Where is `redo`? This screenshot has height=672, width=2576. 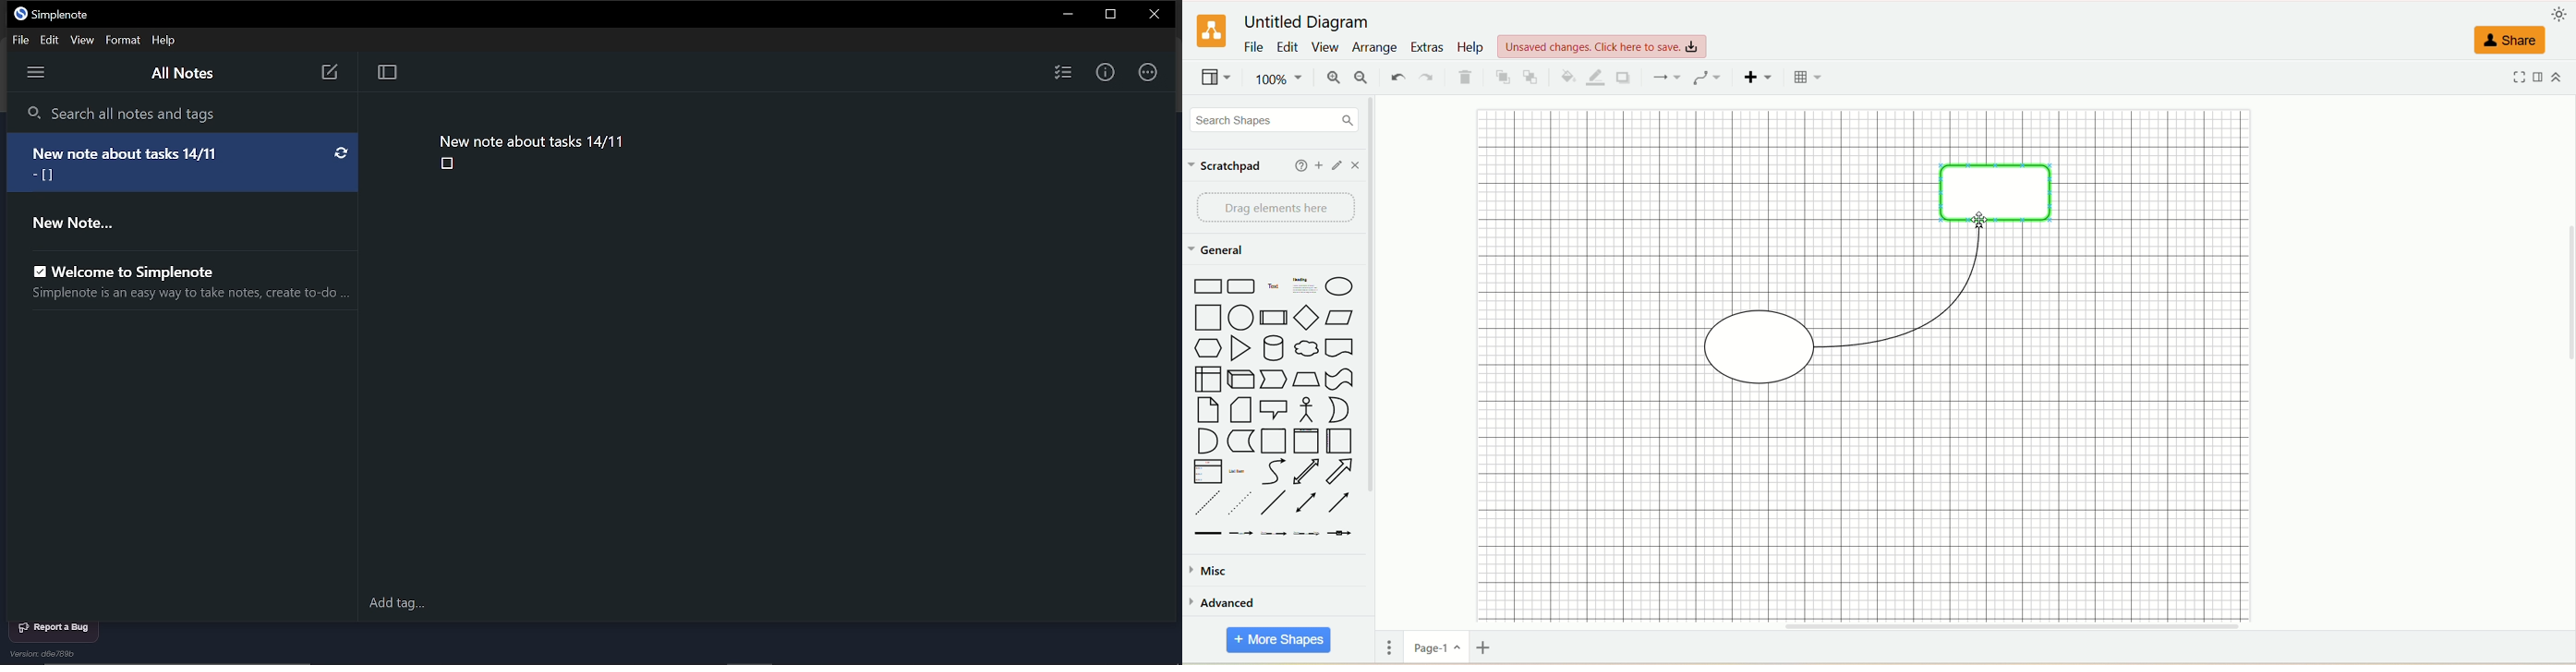 redo is located at coordinates (1428, 78).